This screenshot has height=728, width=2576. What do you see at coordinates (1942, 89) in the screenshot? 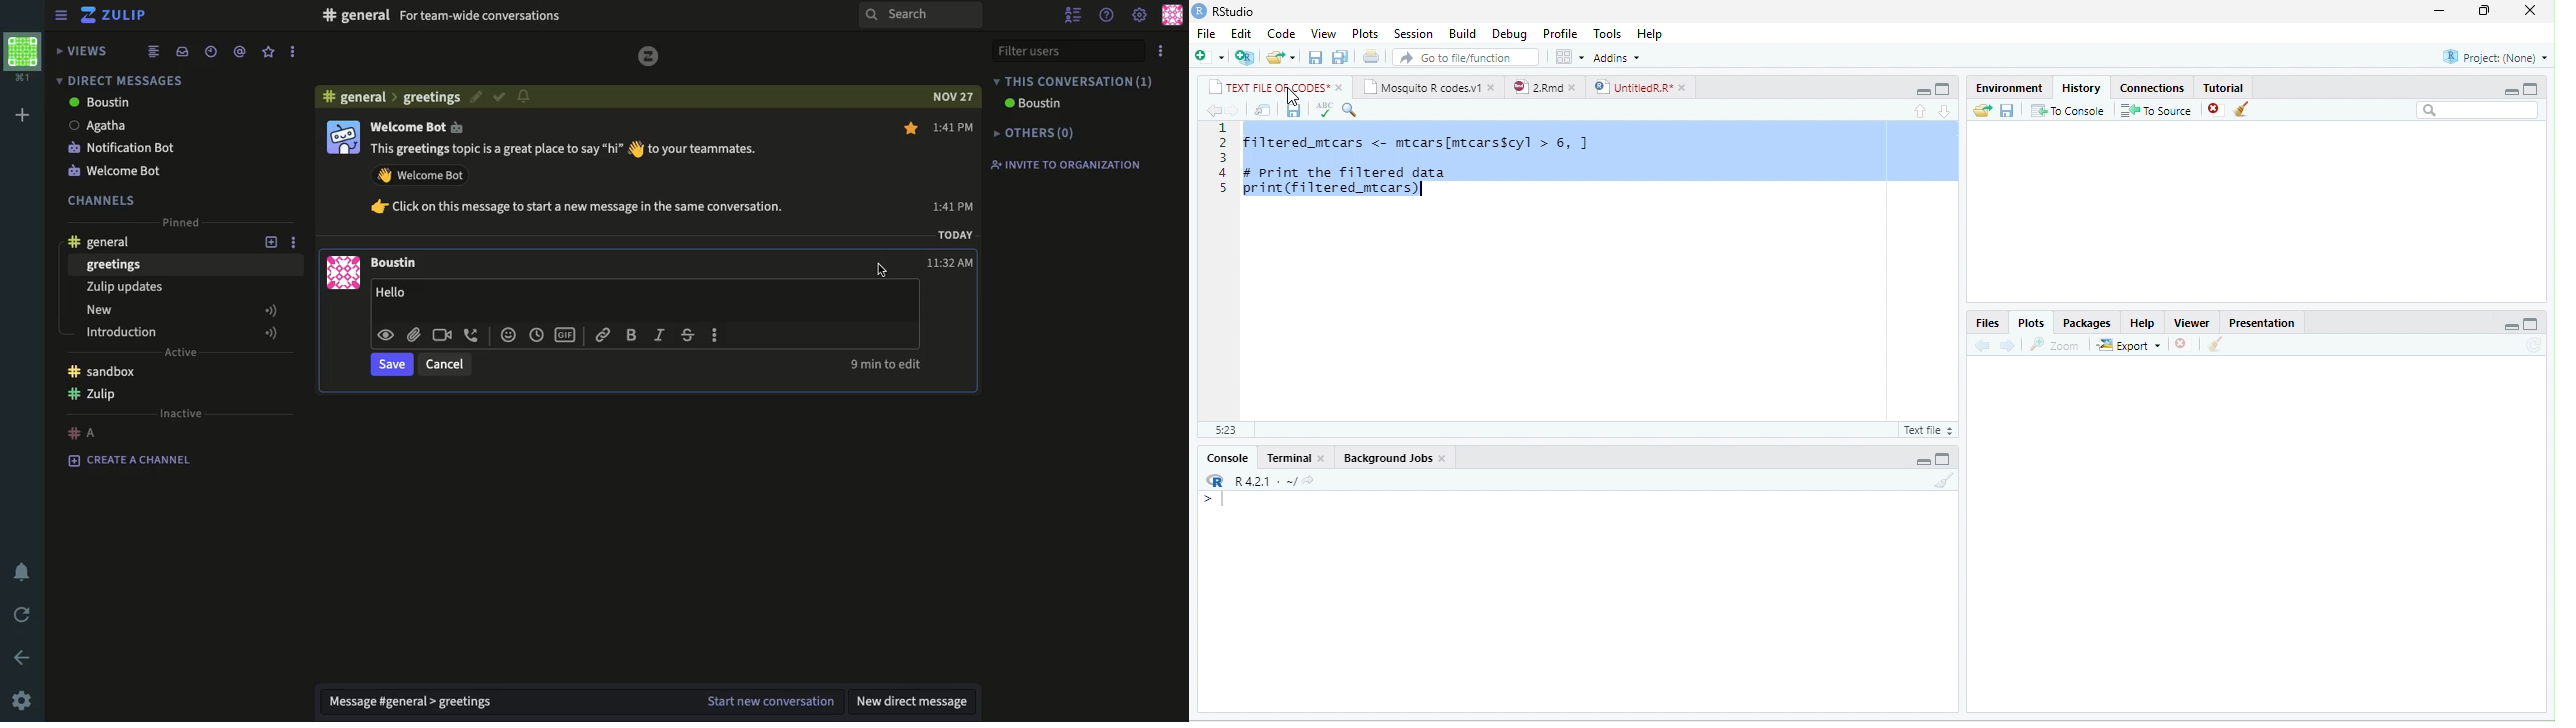
I see `maximize` at bounding box center [1942, 89].